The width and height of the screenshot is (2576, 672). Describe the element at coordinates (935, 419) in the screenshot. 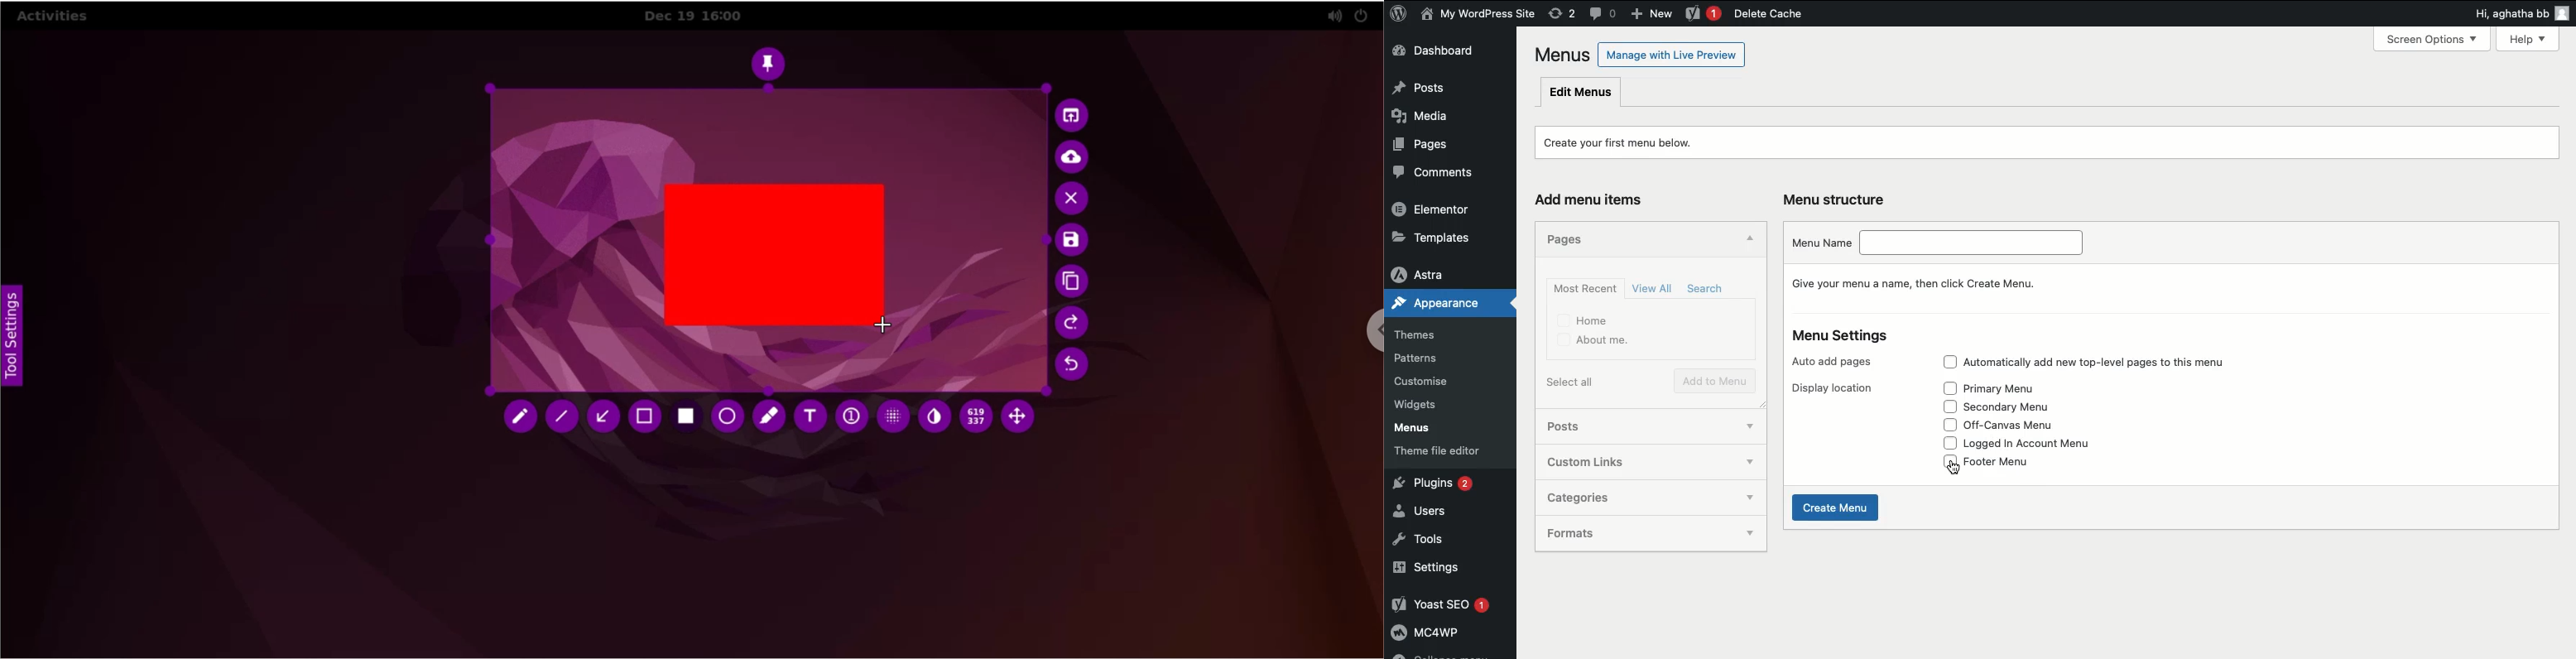

I see `inverter` at that location.